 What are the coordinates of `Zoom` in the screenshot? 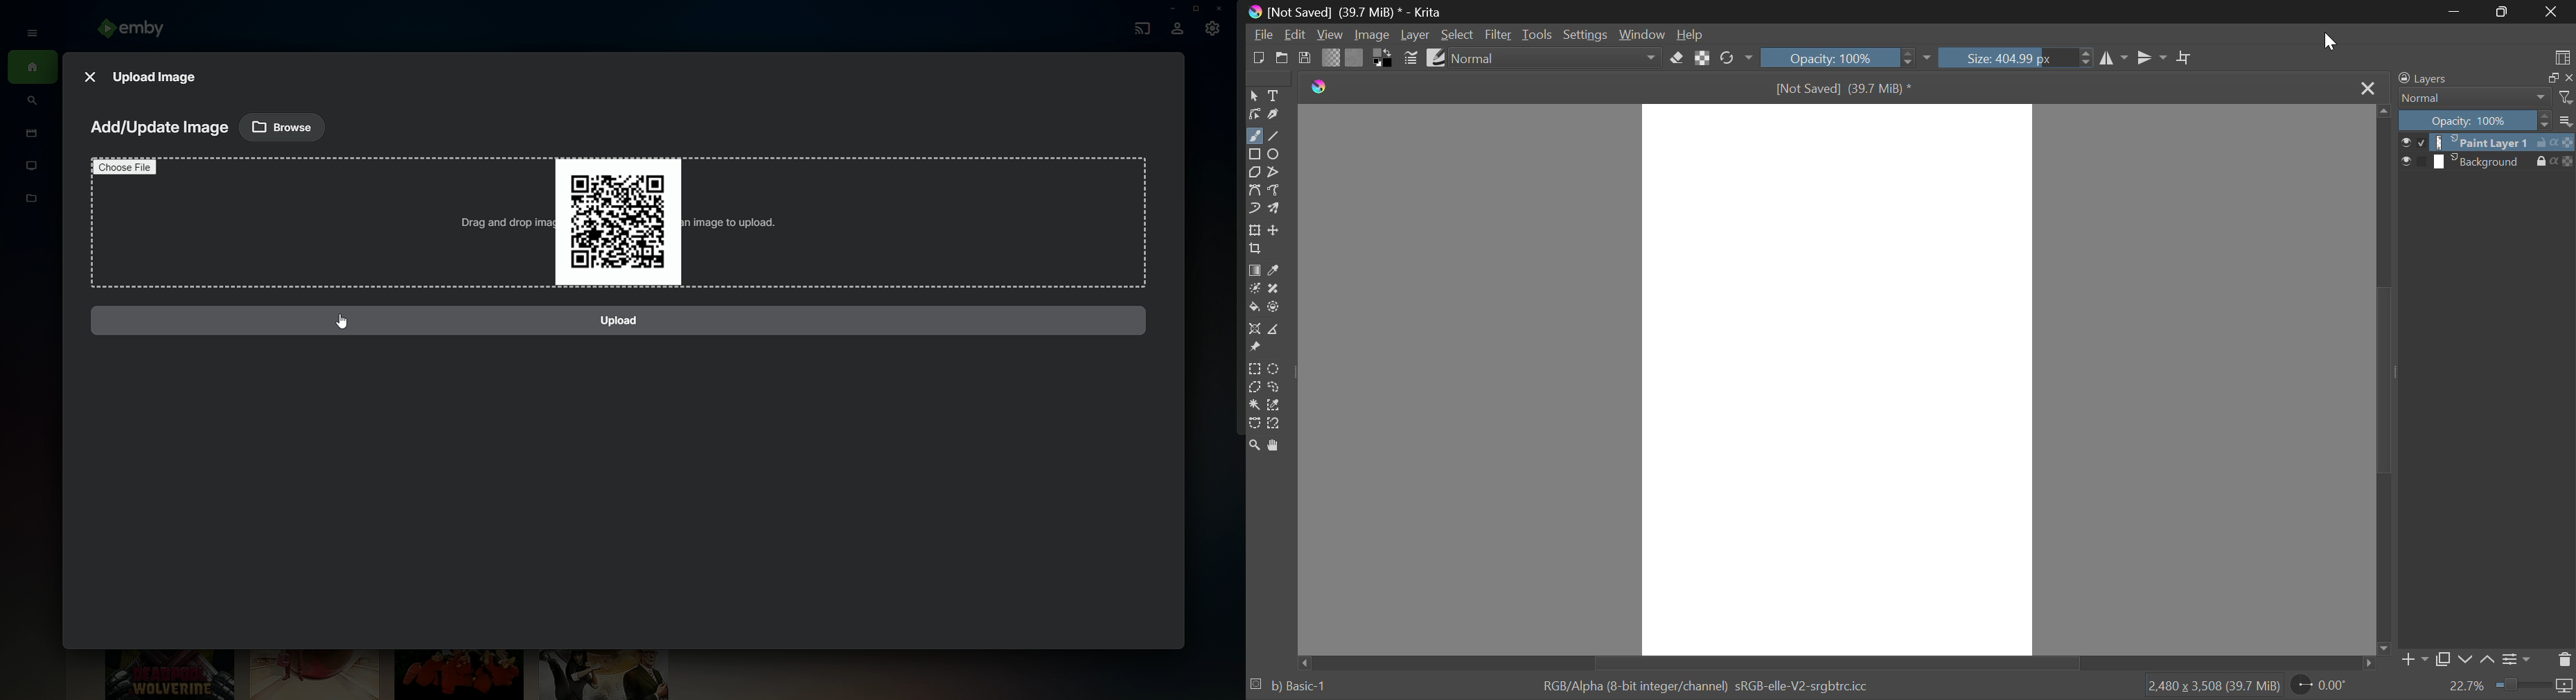 It's located at (1254, 444).